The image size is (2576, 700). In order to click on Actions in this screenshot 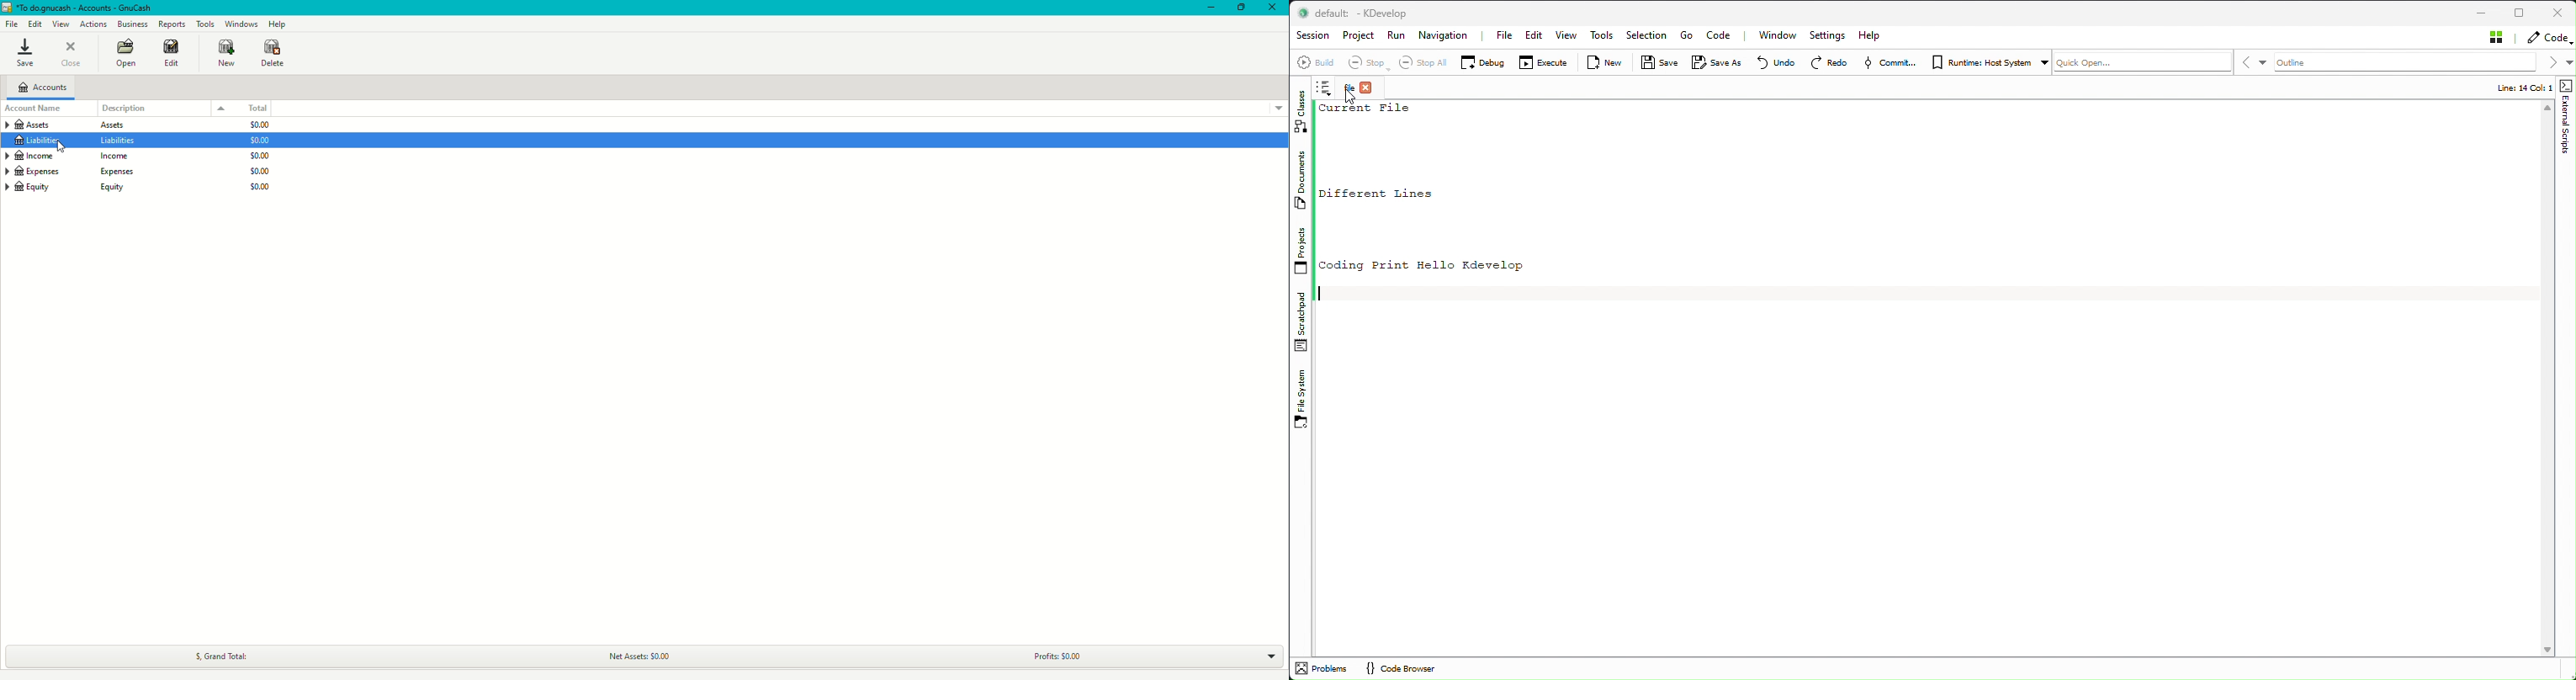, I will do `click(95, 24)`.